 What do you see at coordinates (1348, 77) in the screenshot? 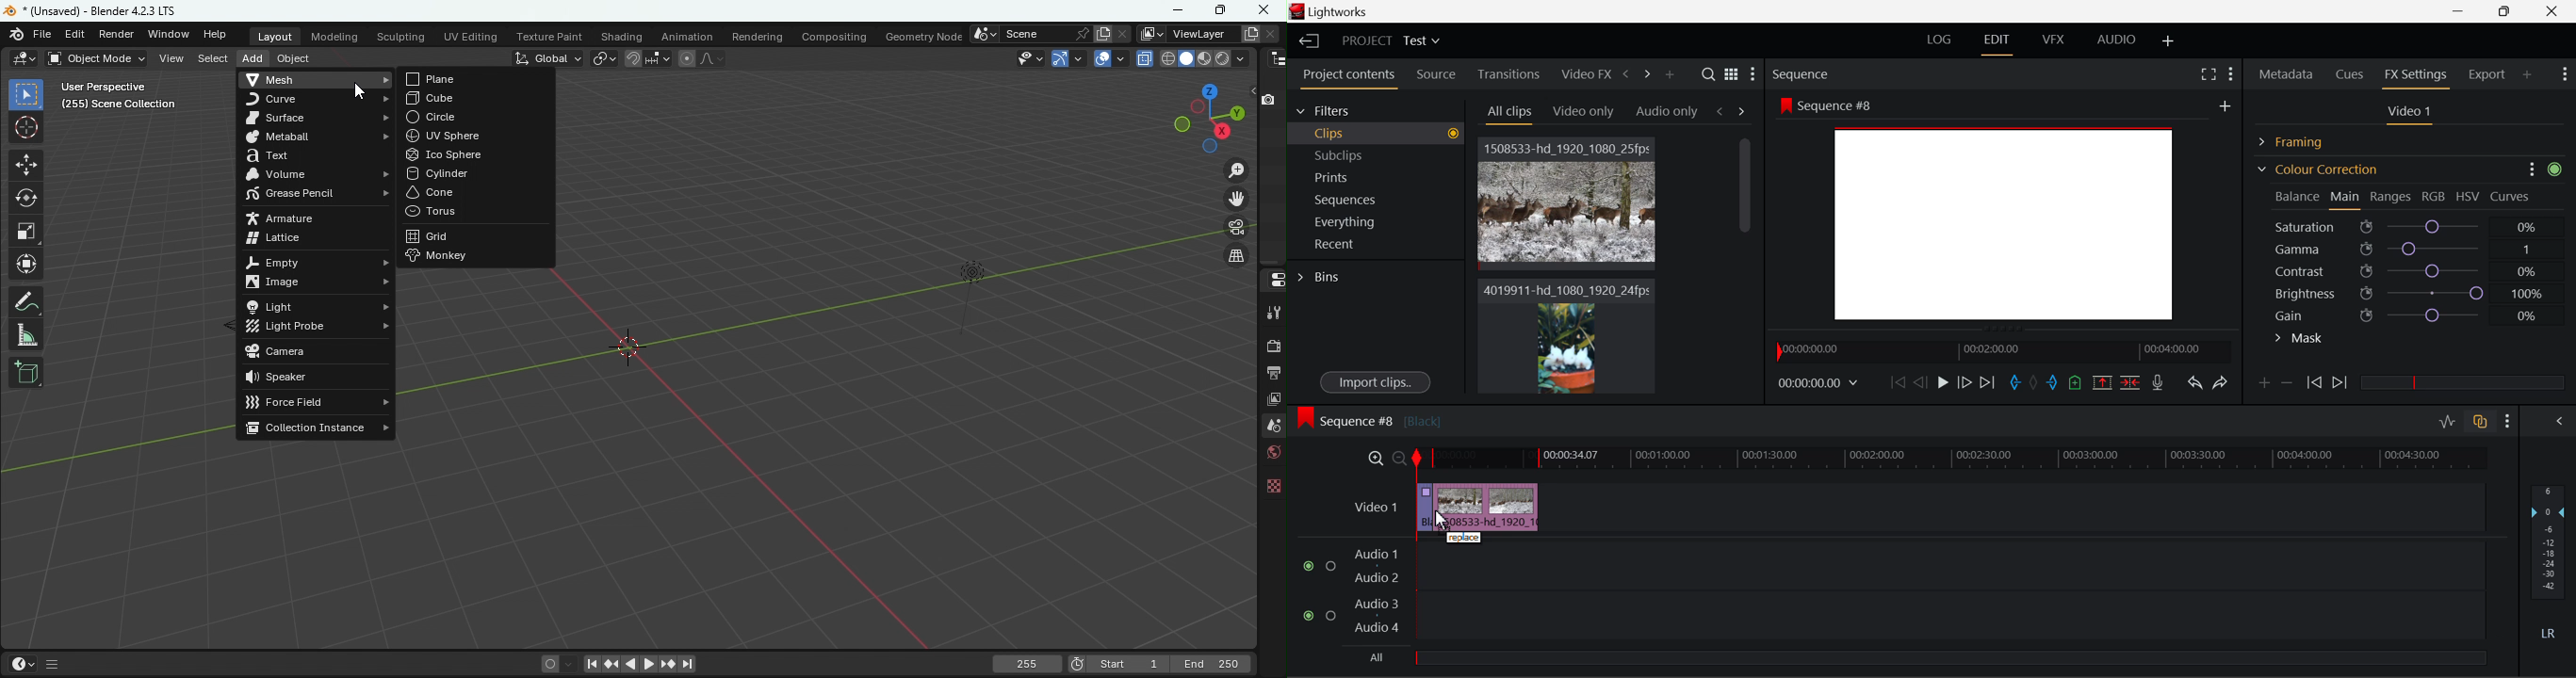
I see `Project contents` at bounding box center [1348, 77].